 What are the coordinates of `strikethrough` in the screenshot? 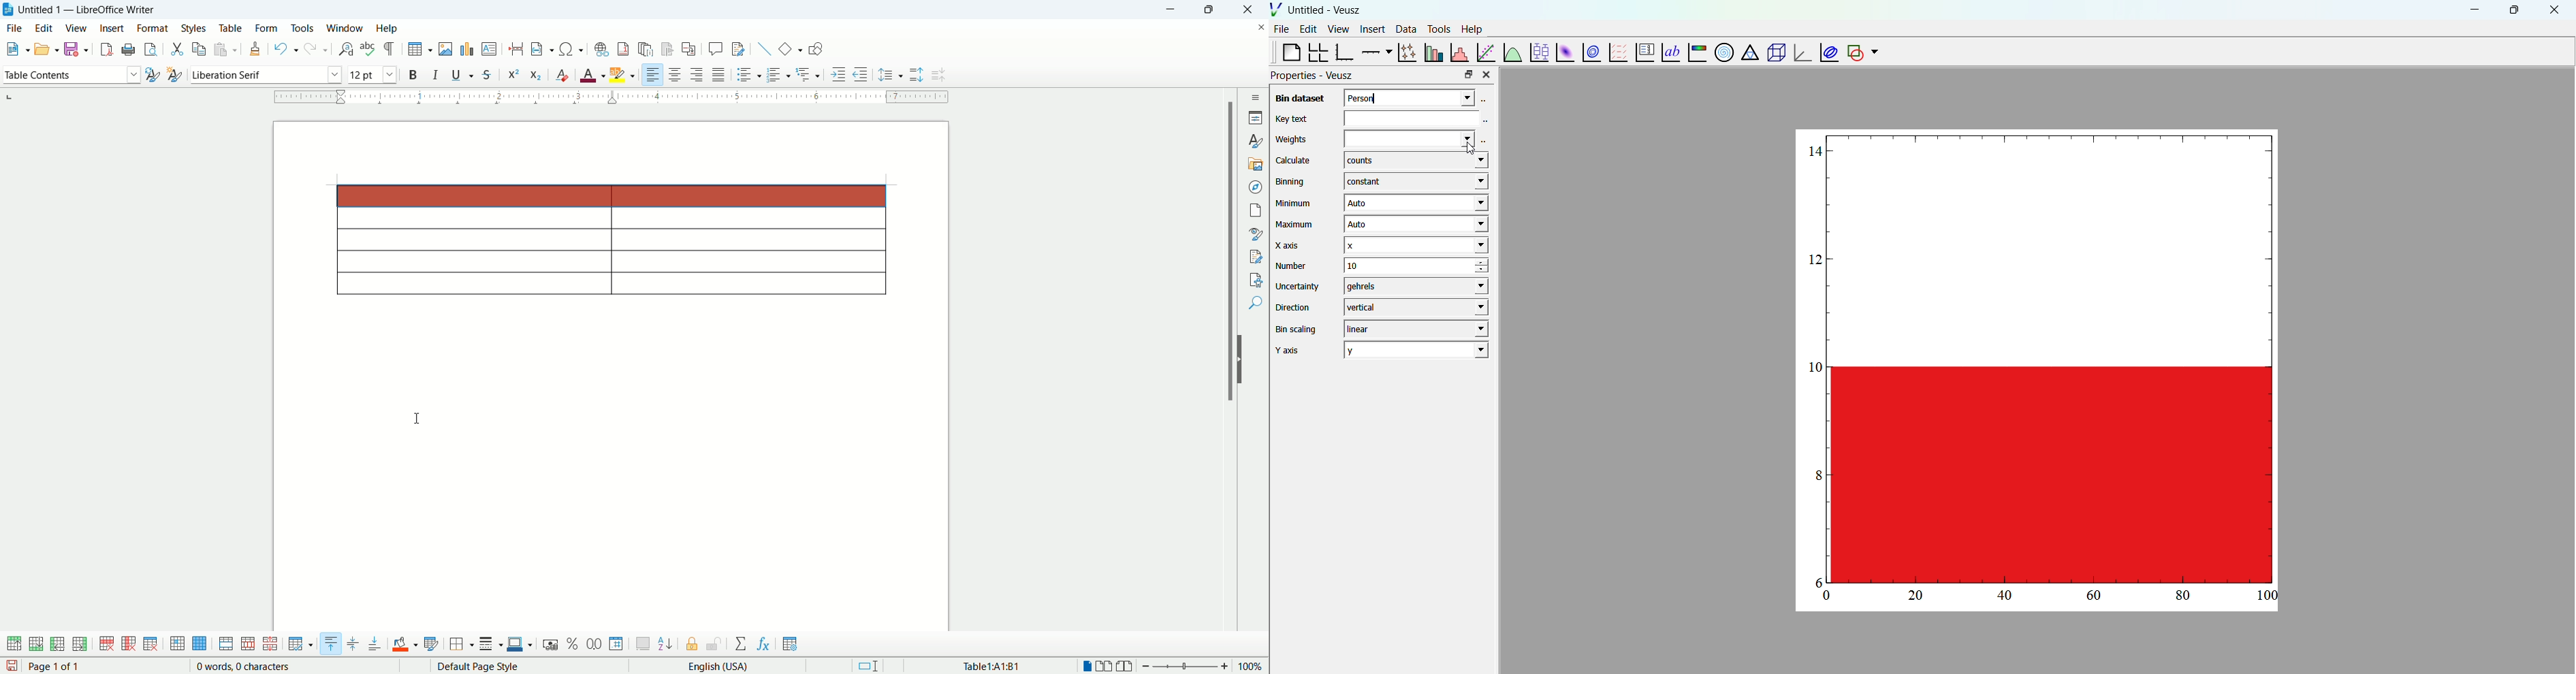 It's located at (486, 74).